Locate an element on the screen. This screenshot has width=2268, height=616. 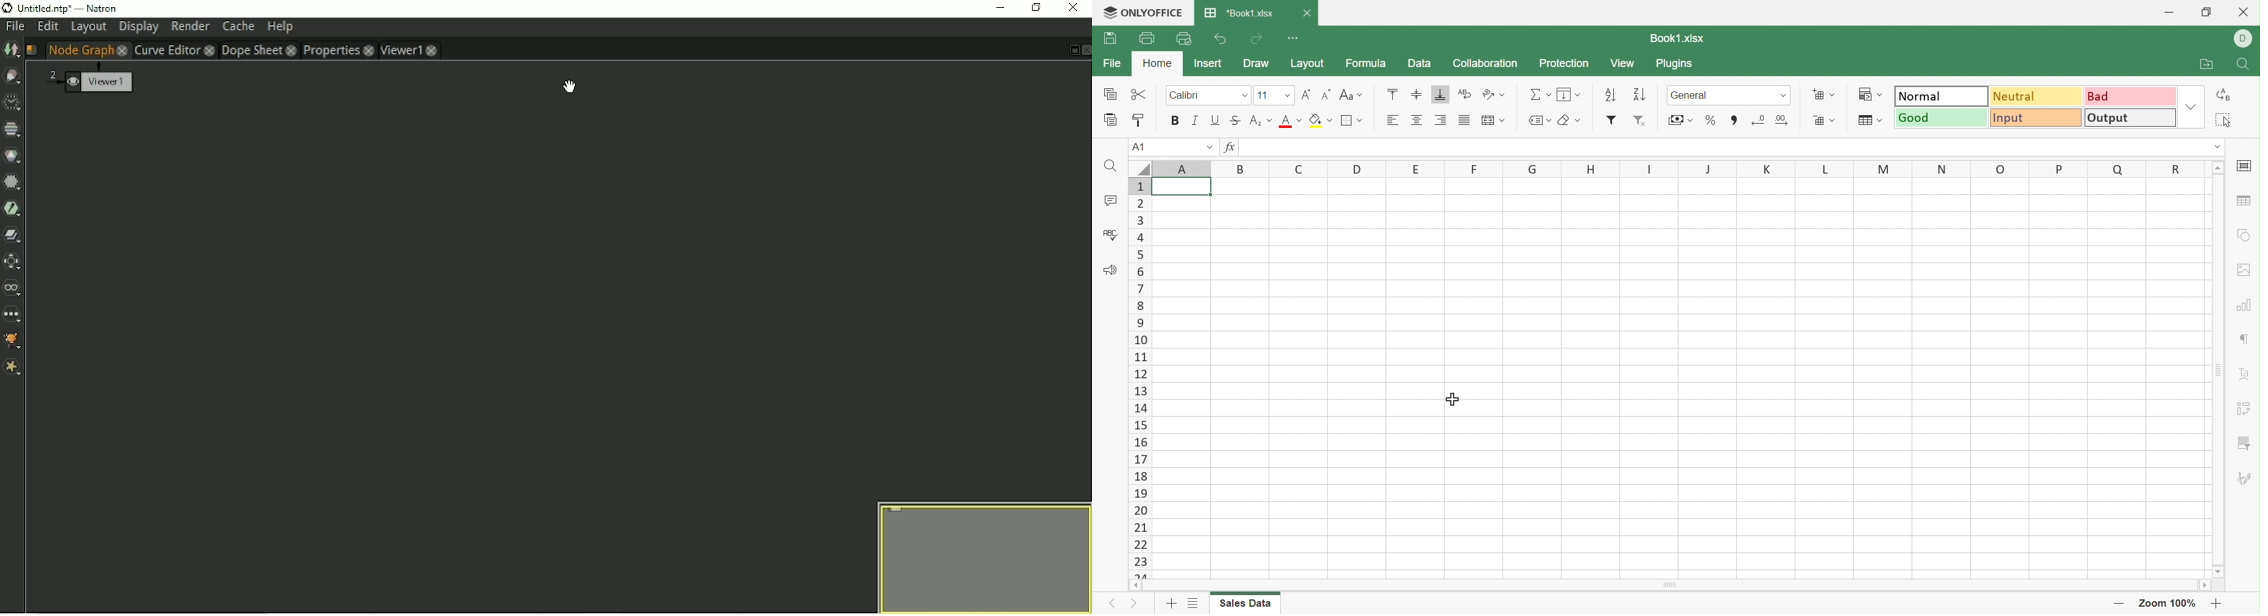
Cut is located at coordinates (1141, 93).